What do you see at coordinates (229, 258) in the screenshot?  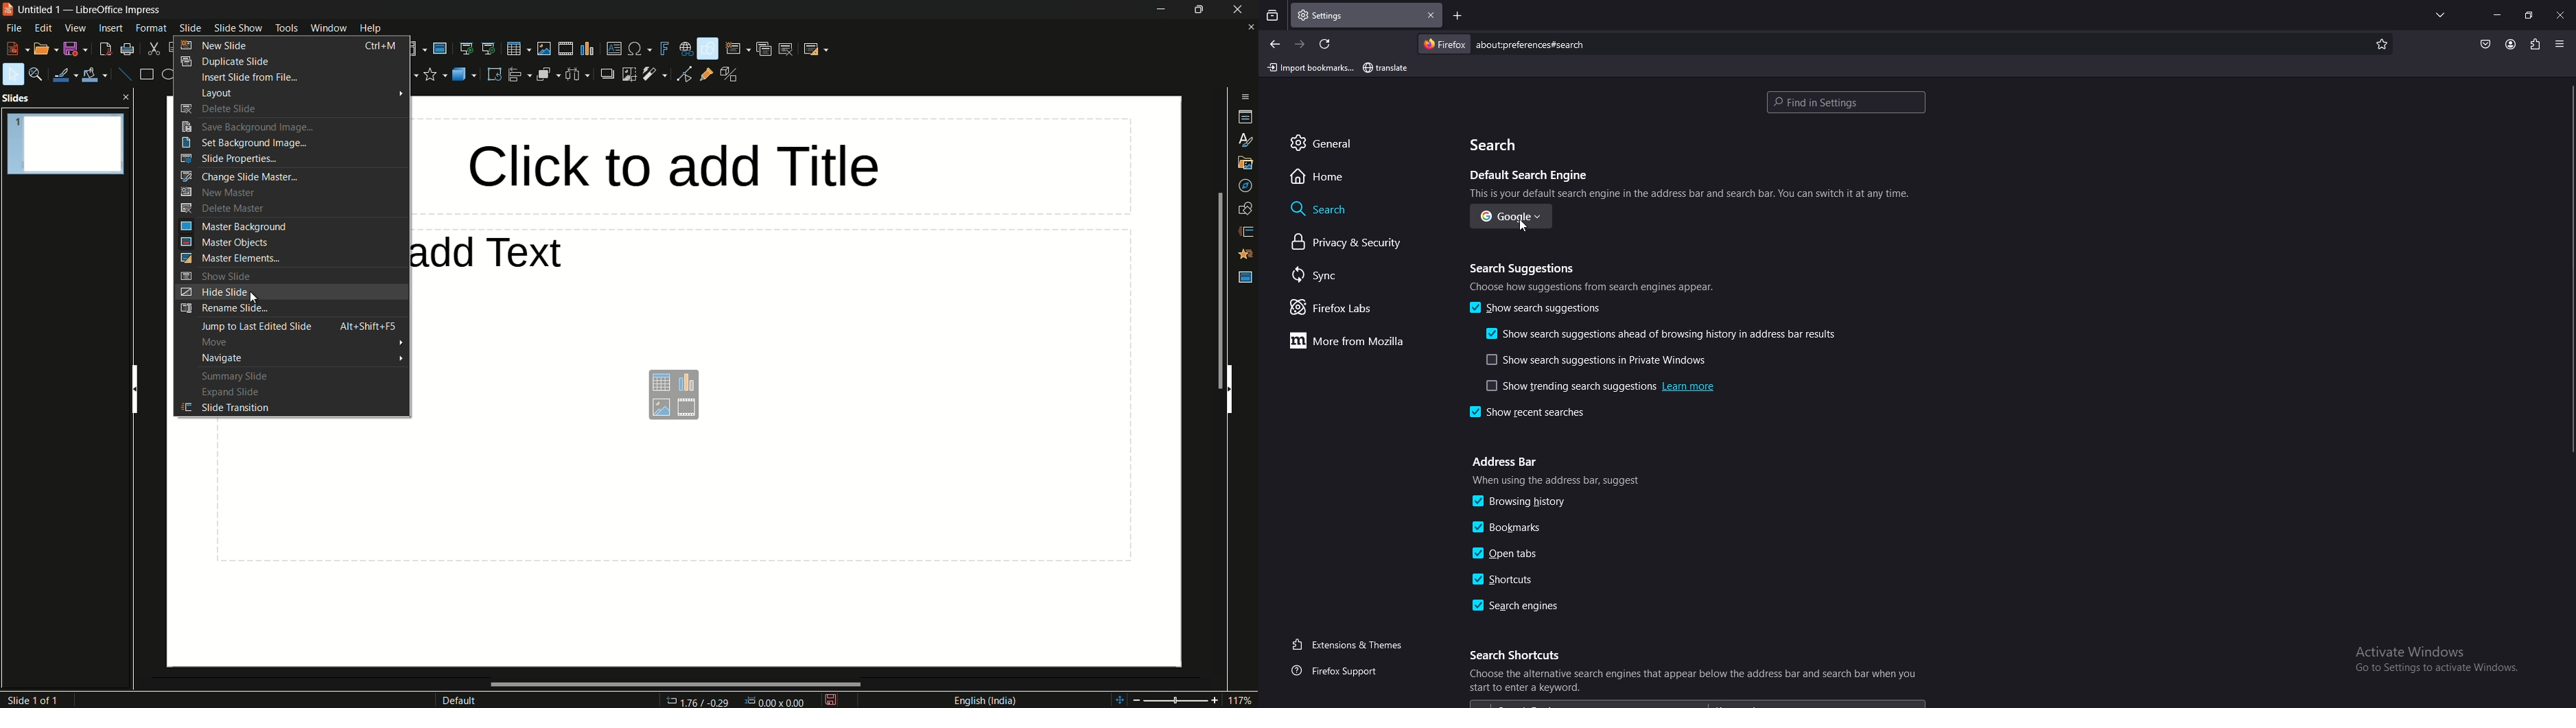 I see `master elements` at bounding box center [229, 258].